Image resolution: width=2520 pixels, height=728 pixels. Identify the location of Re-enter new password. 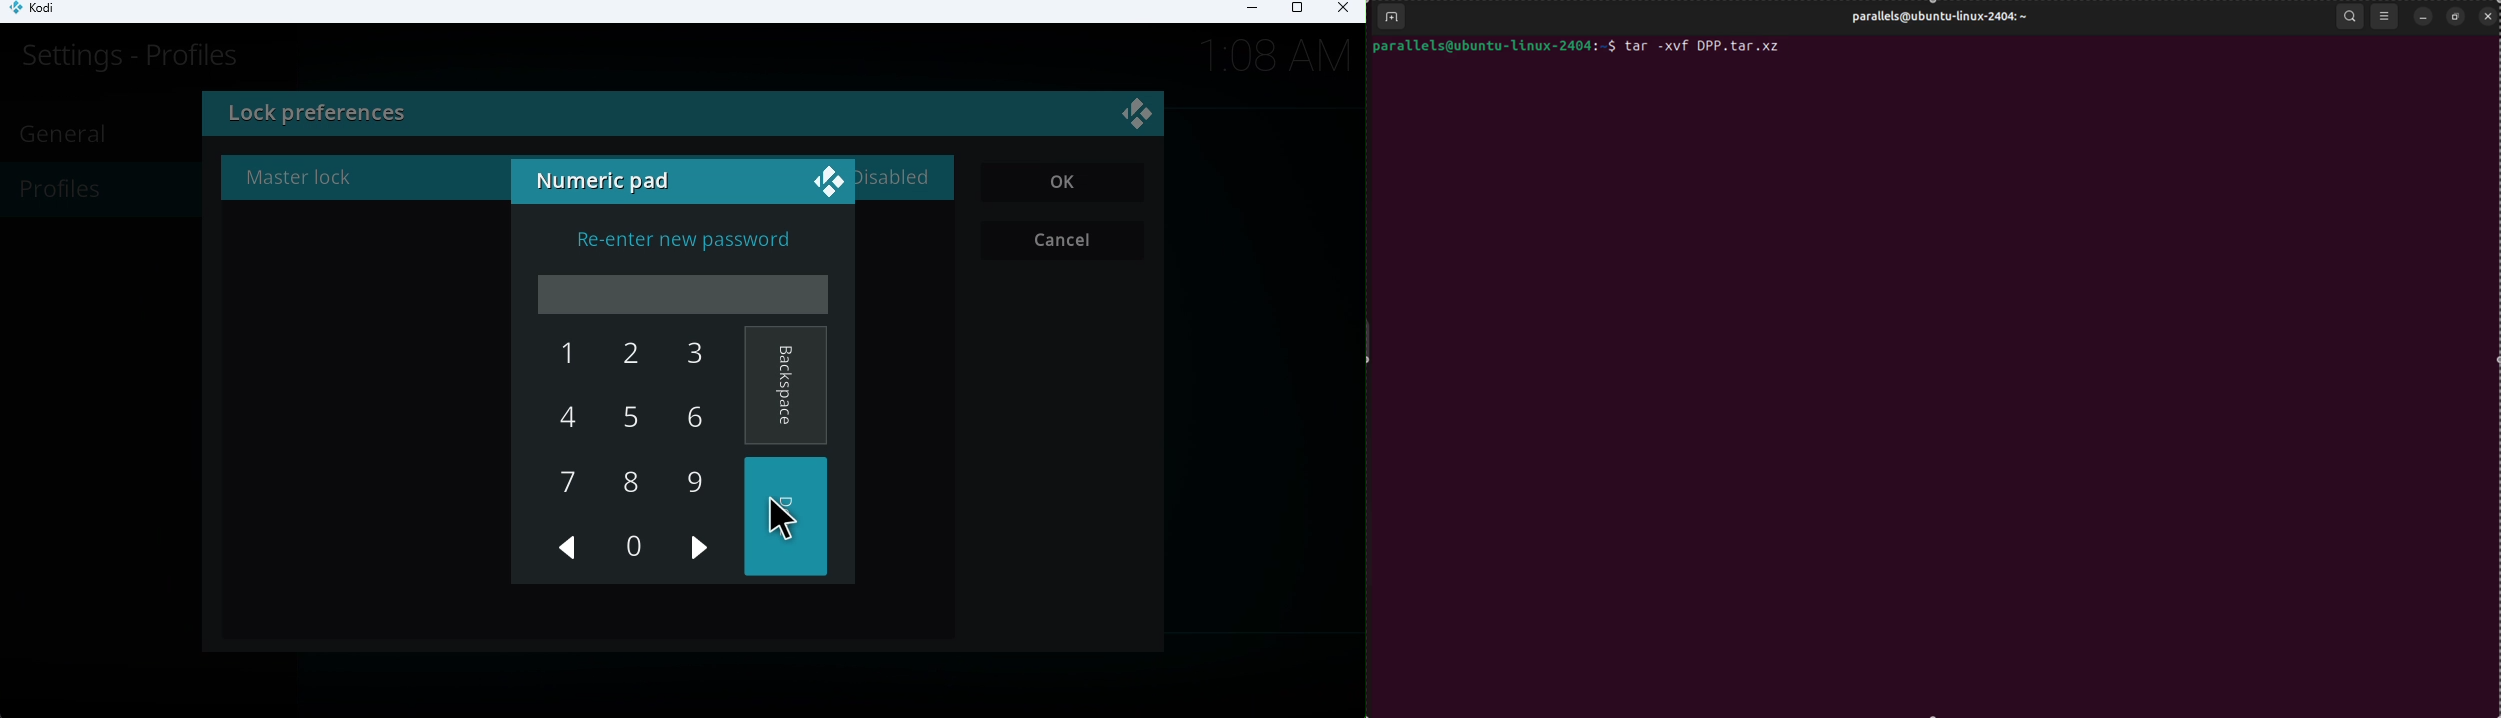
(670, 238).